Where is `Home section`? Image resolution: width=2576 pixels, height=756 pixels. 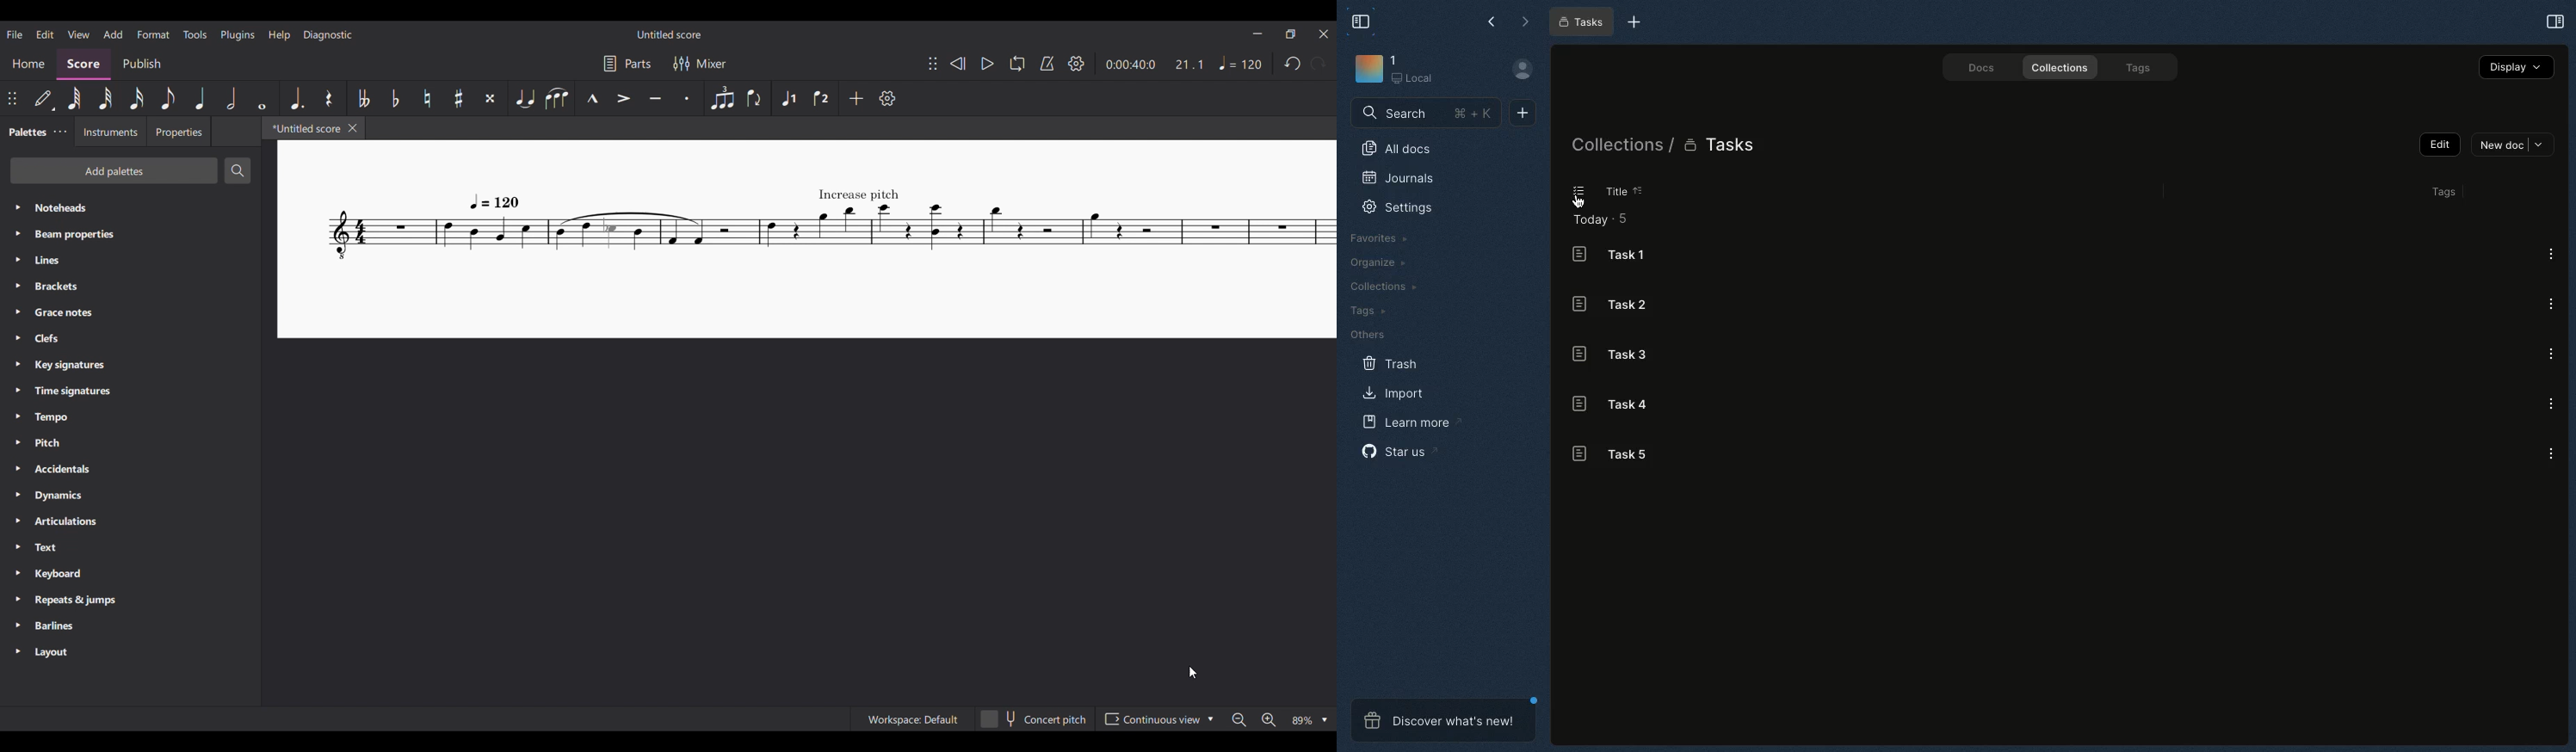 Home section is located at coordinates (28, 64).